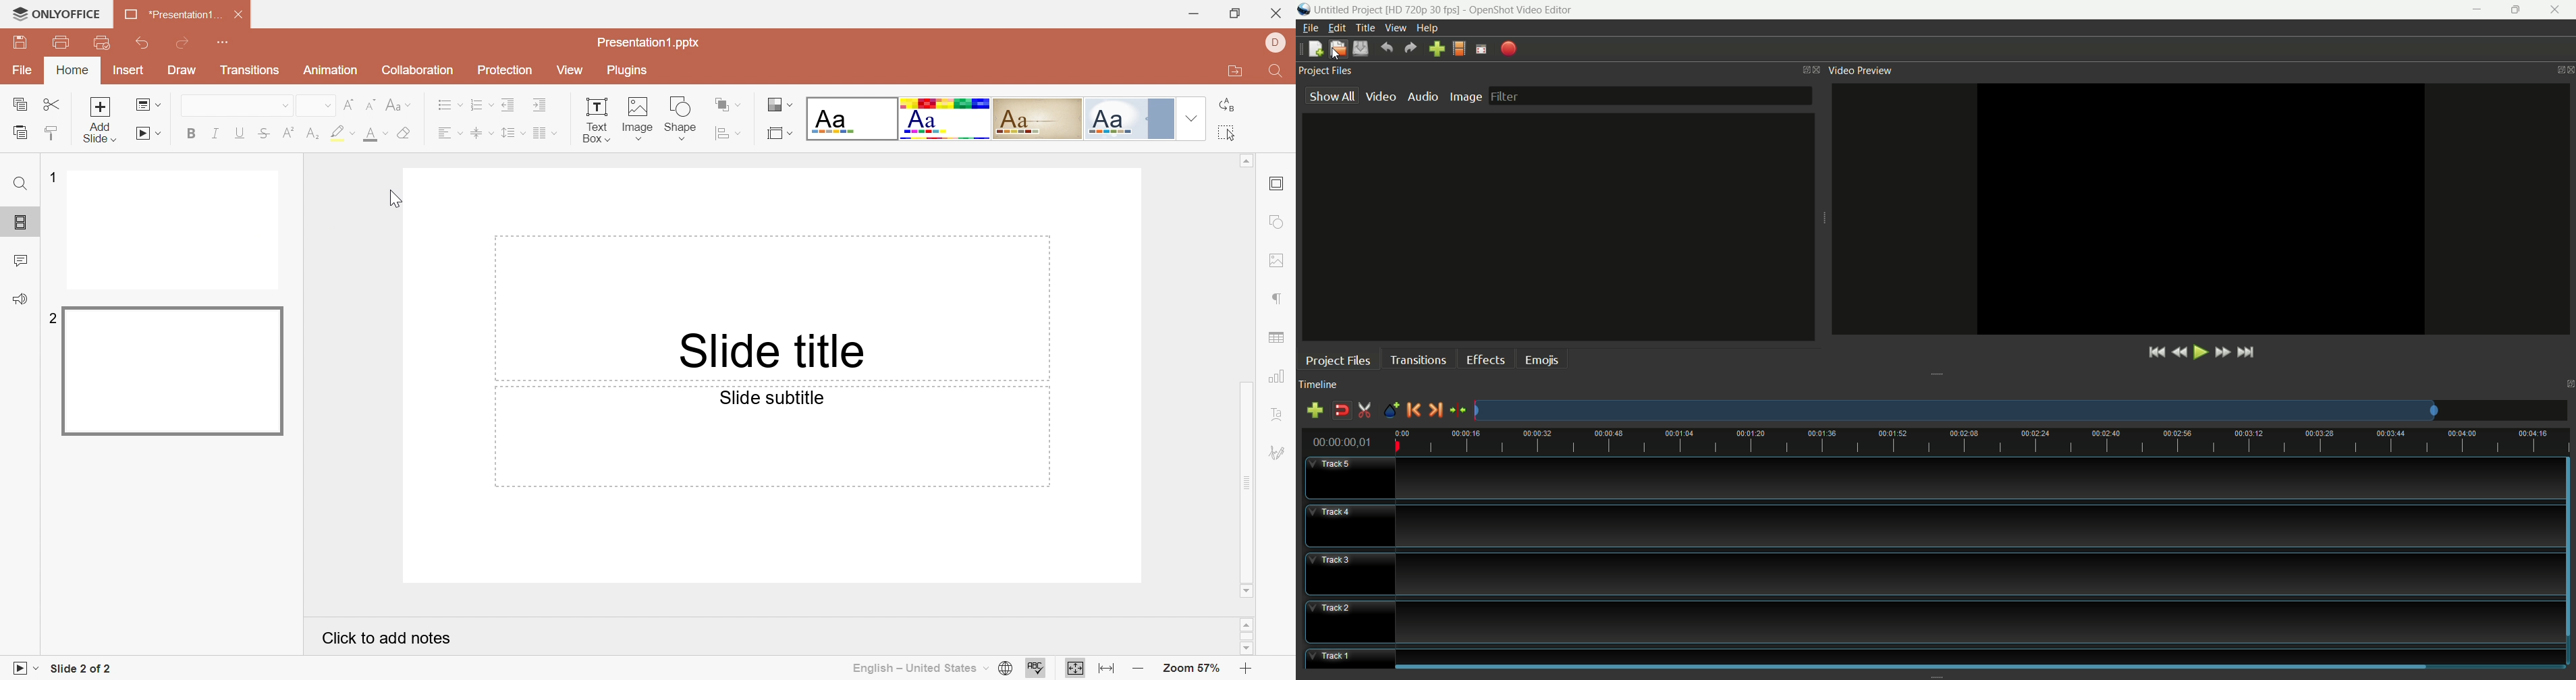  What do you see at coordinates (374, 134) in the screenshot?
I see `Font color` at bounding box center [374, 134].